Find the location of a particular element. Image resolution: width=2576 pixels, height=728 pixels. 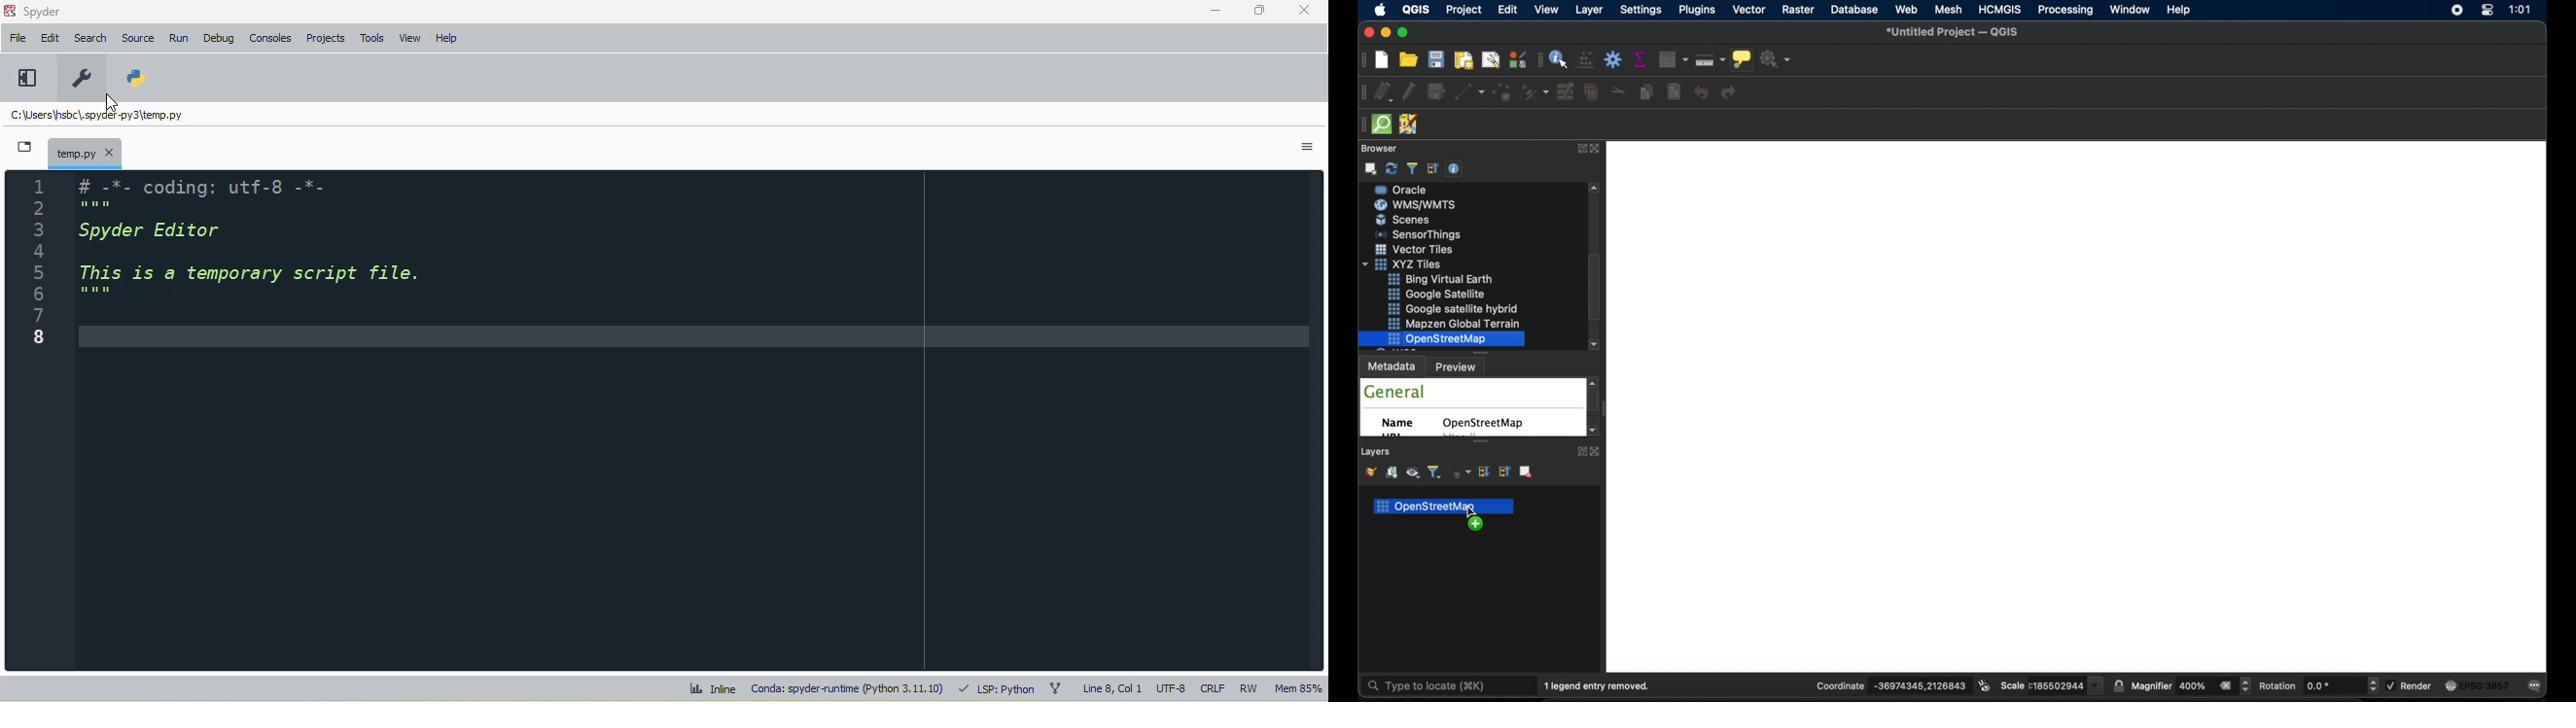

editor is located at coordinates (688, 420).